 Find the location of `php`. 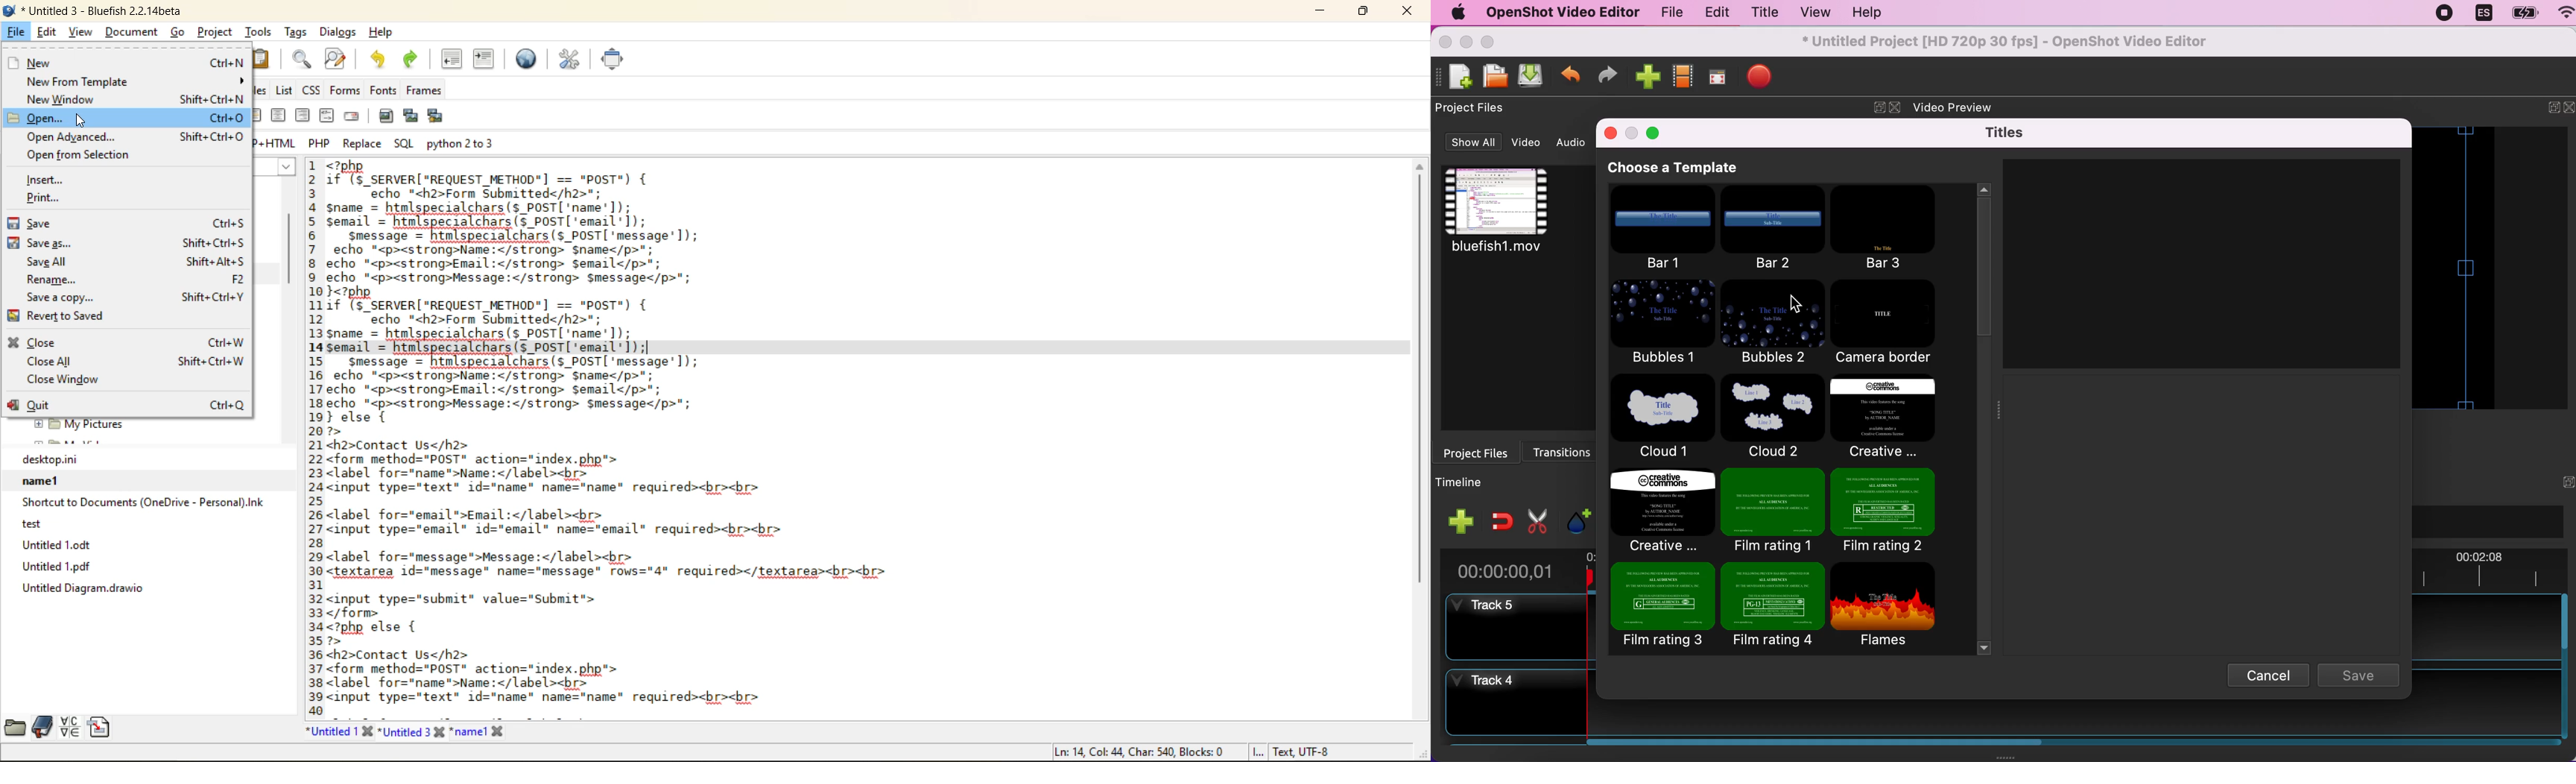

php is located at coordinates (322, 143).